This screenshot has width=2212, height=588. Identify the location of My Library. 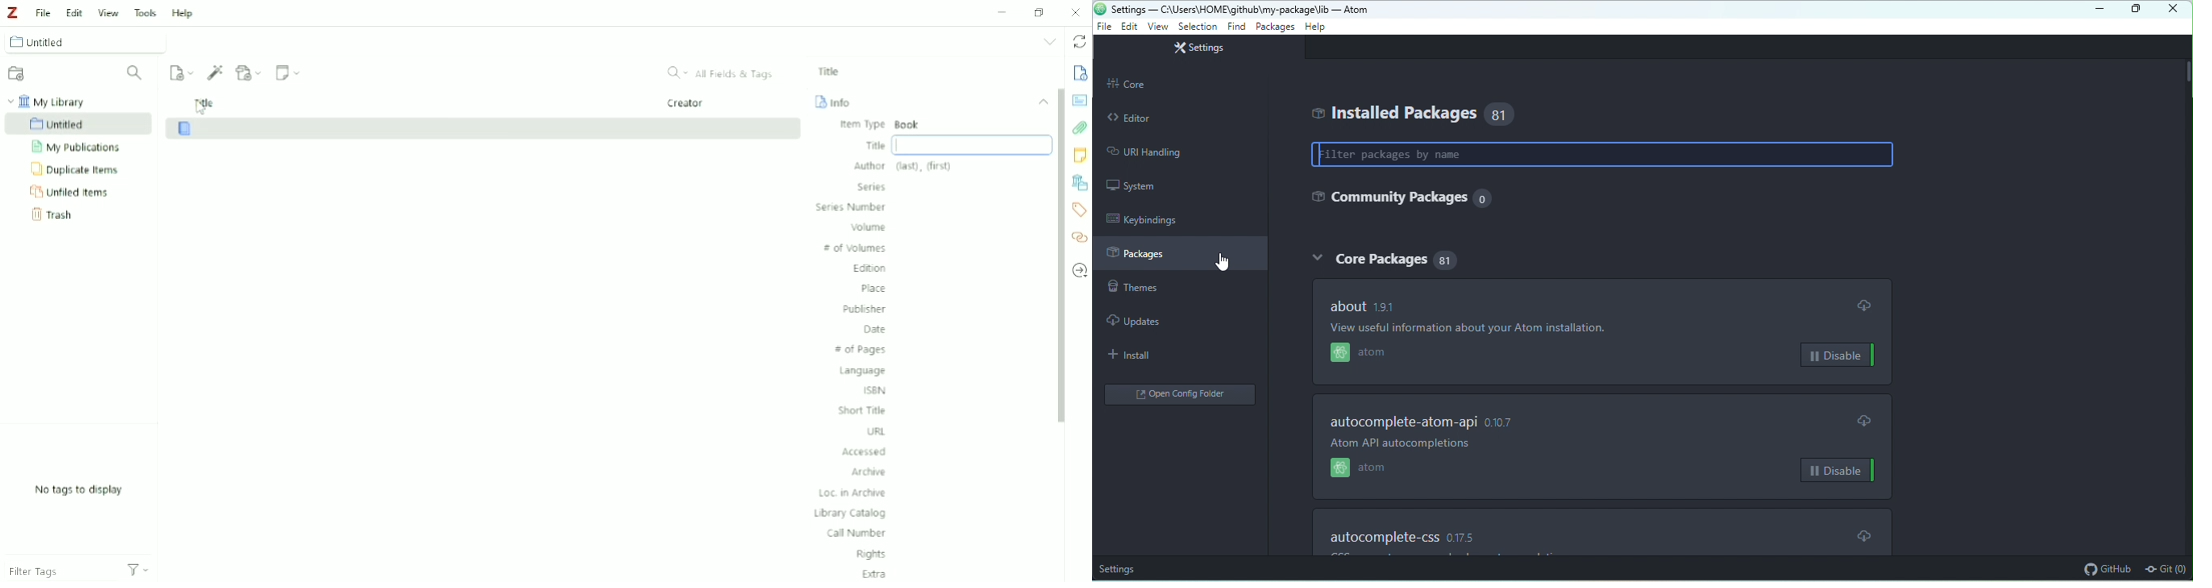
(51, 101).